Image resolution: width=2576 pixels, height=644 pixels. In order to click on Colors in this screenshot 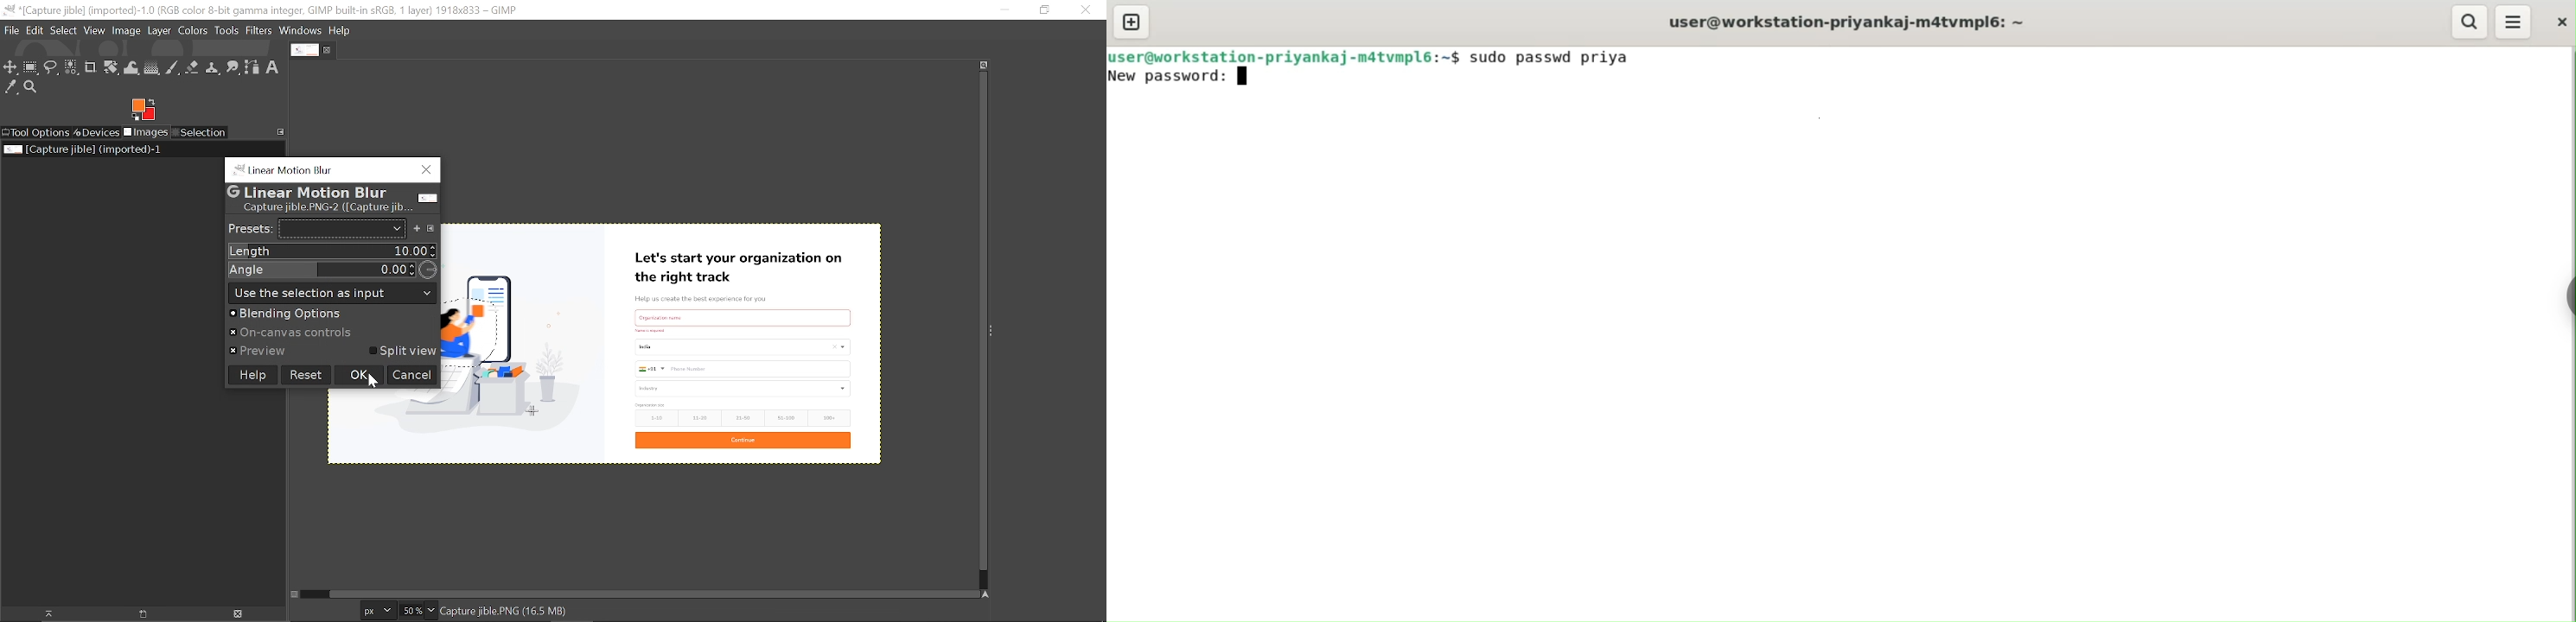, I will do `click(192, 32)`.